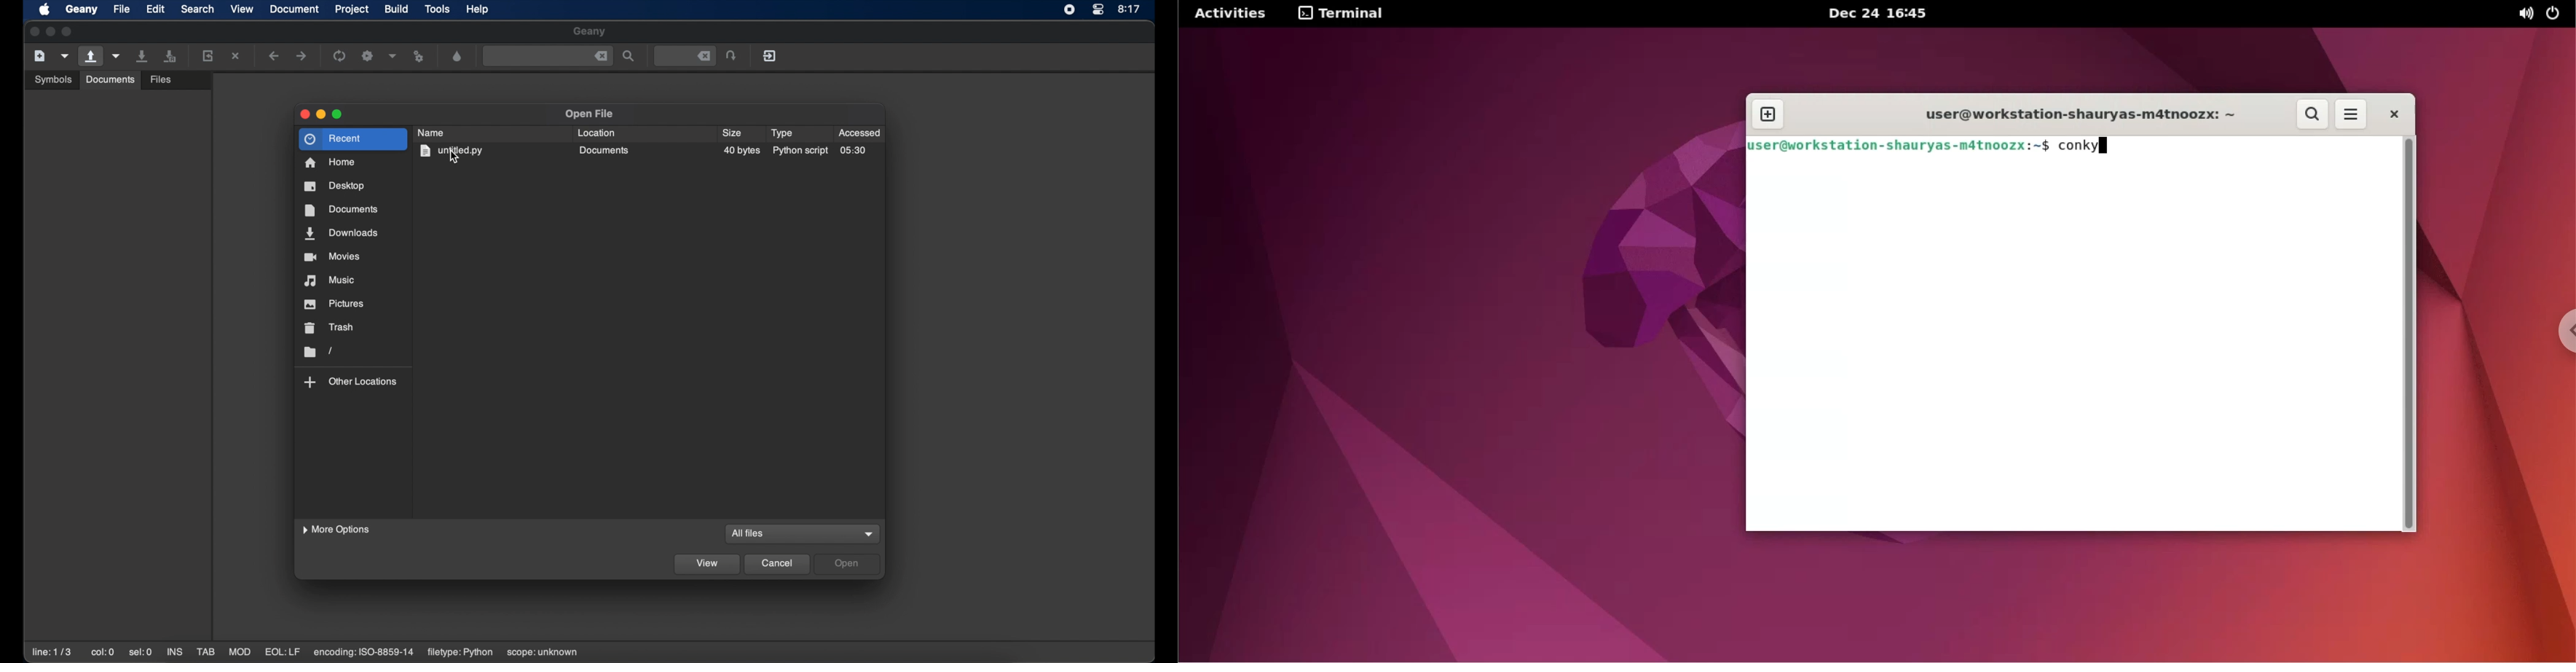  Describe the element at coordinates (1098, 10) in the screenshot. I see `control center` at that location.